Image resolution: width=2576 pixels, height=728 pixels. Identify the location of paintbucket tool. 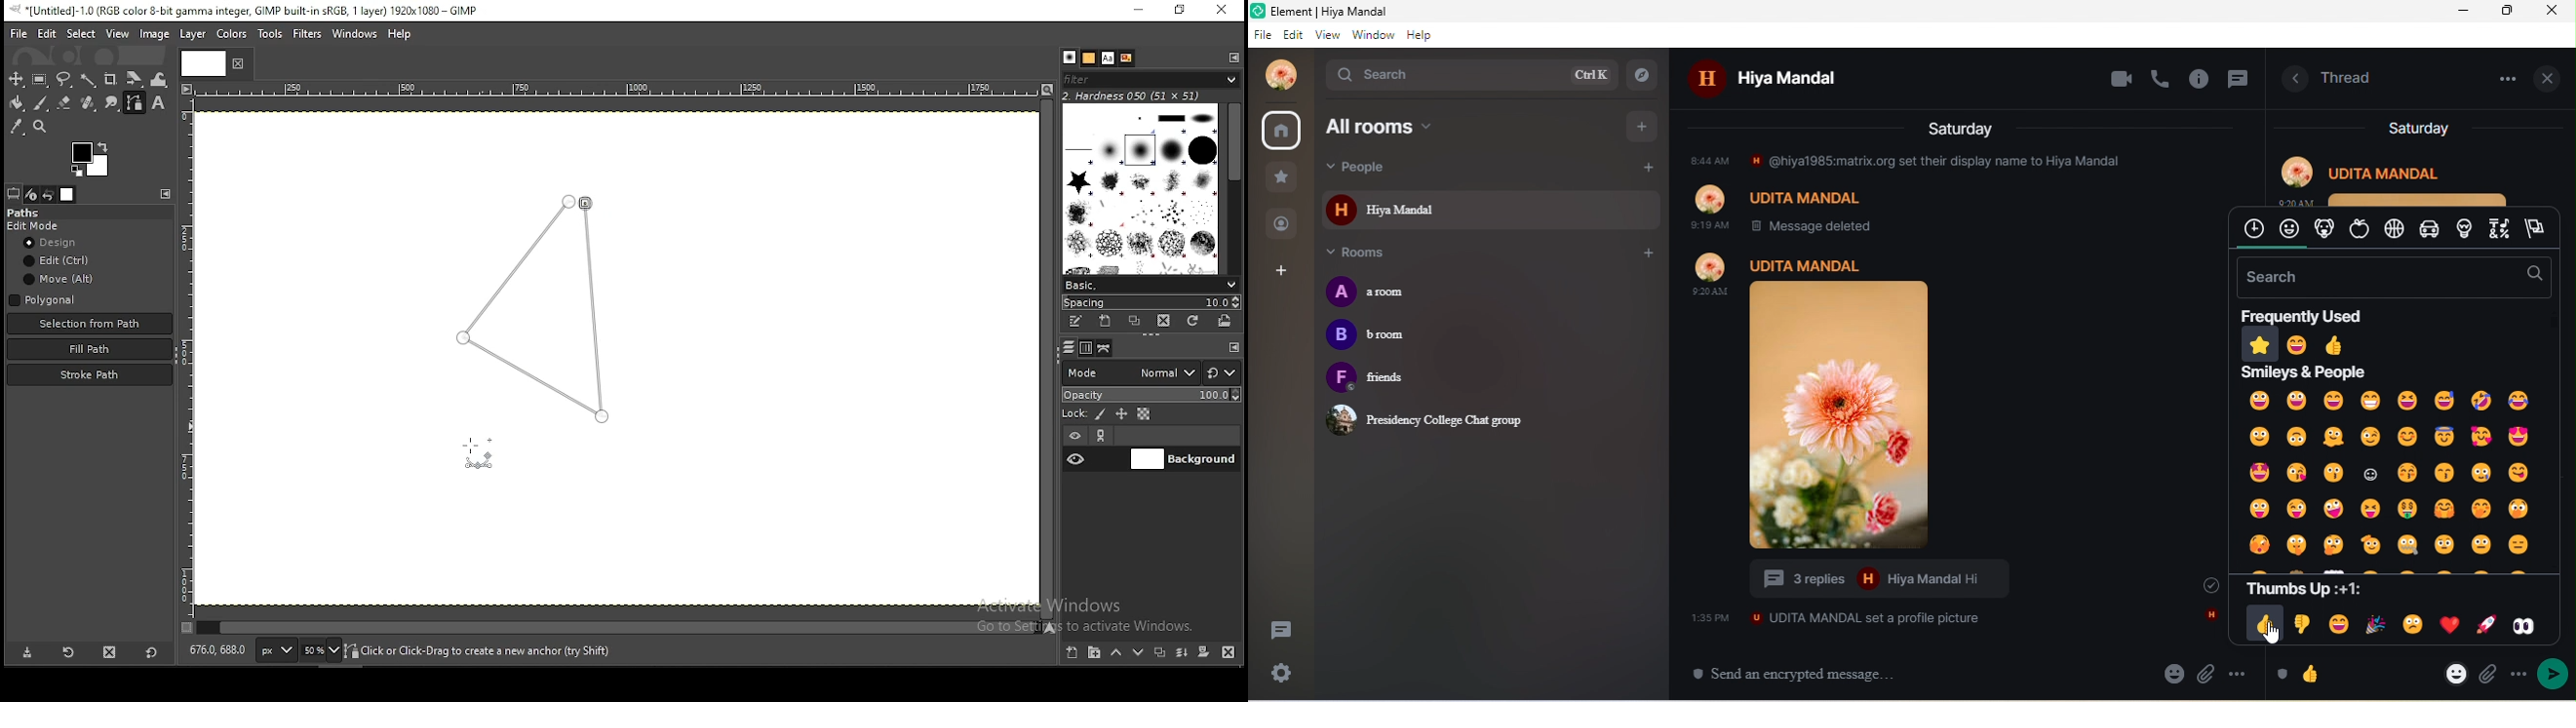
(15, 104).